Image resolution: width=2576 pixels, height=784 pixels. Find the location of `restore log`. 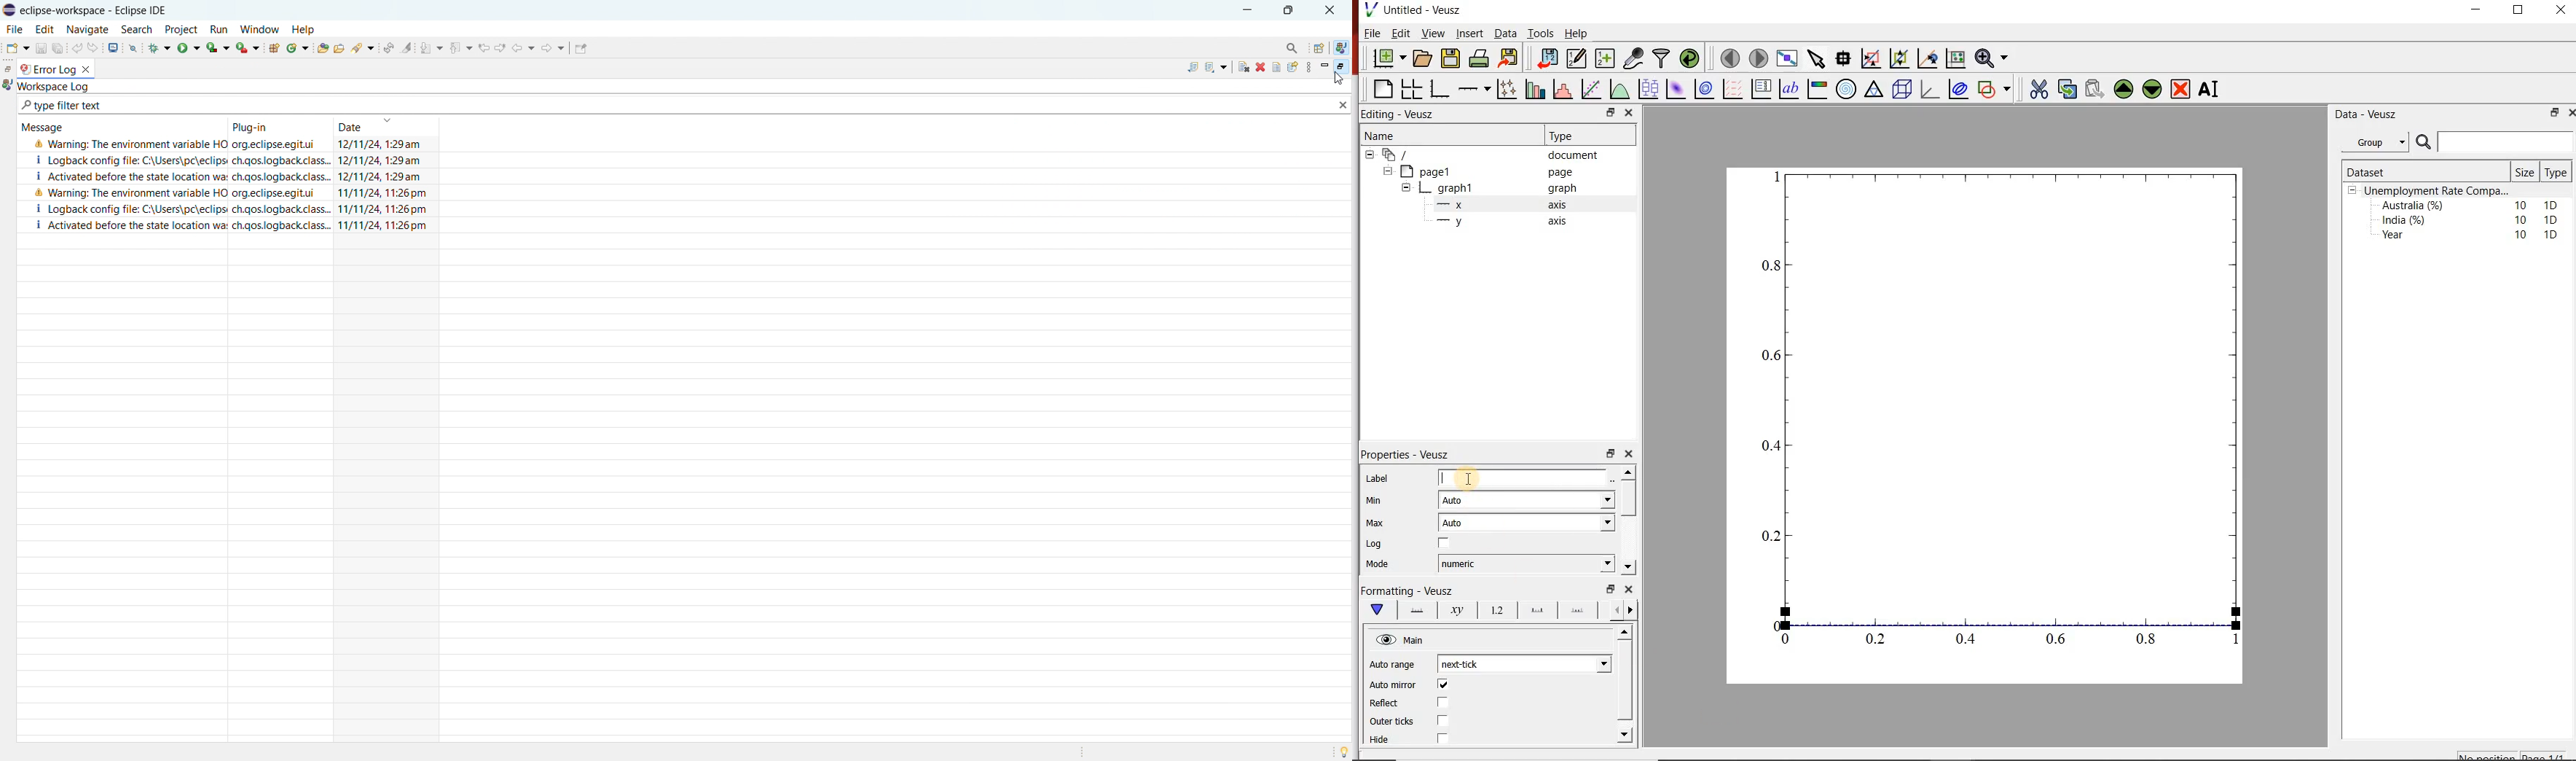

restore log is located at coordinates (1292, 67).